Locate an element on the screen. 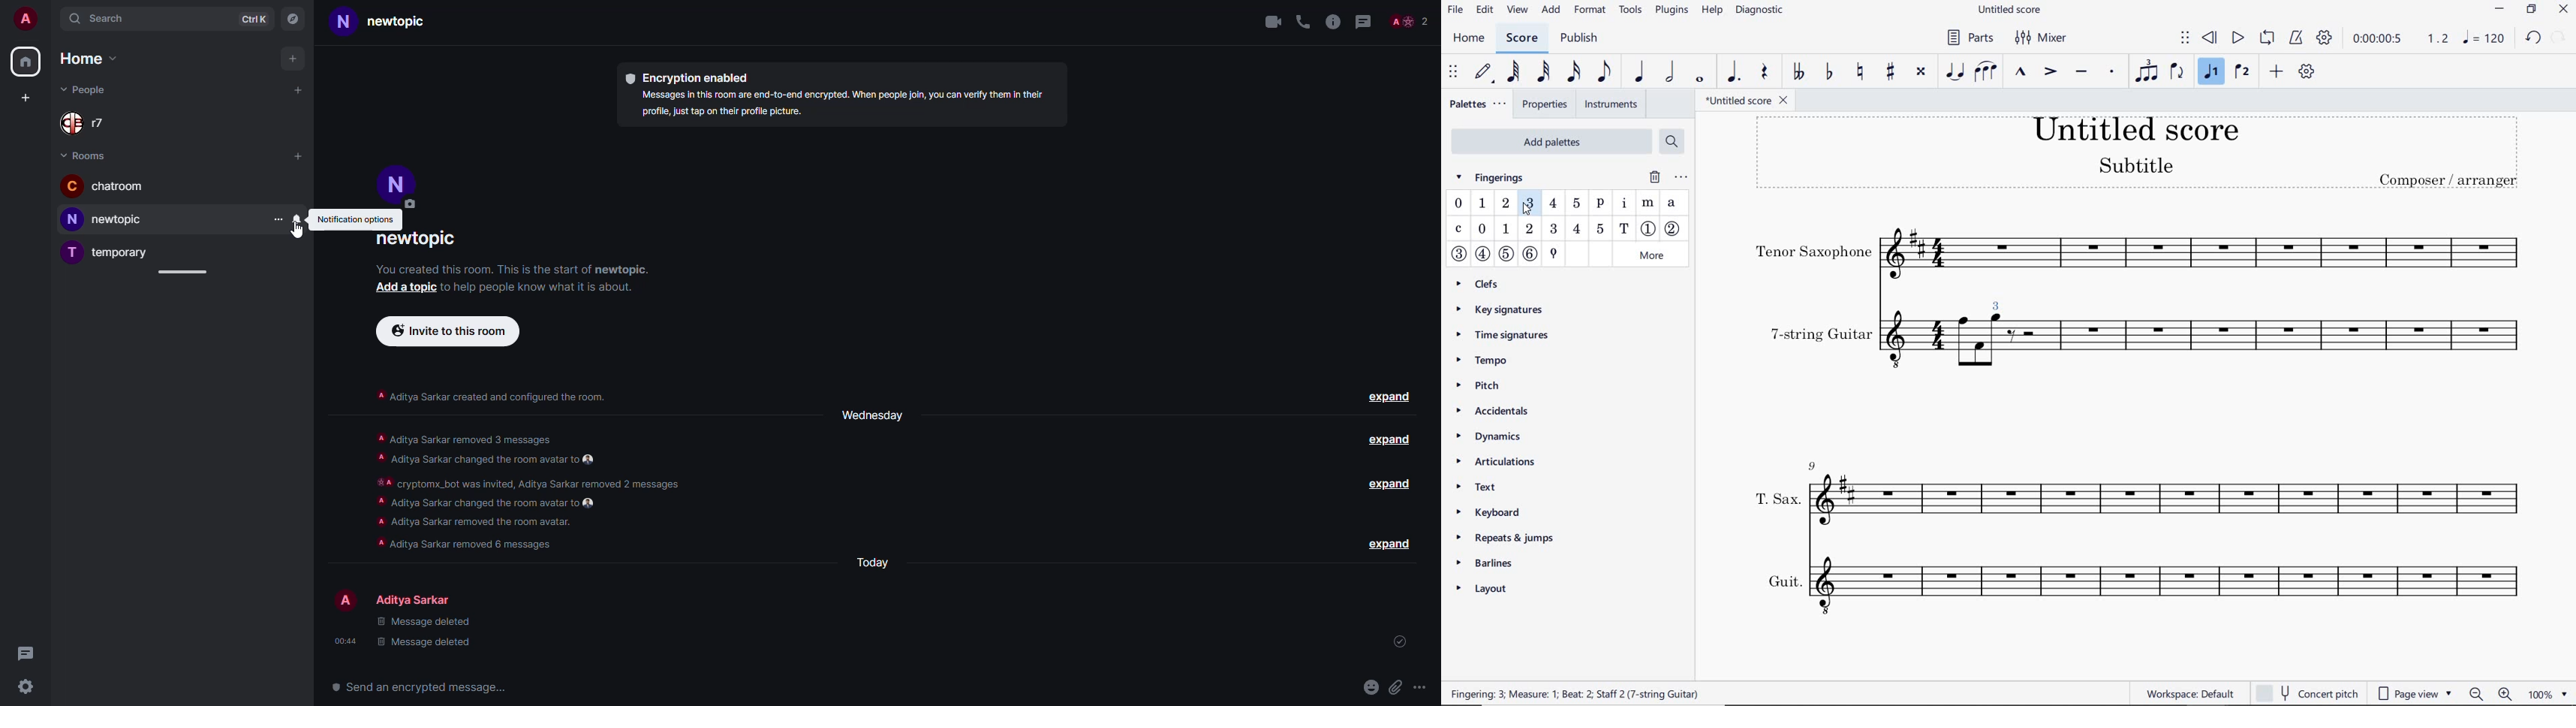 The image size is (2576, 728). rh guitar fingering a is located at coordinates (1673, 204).